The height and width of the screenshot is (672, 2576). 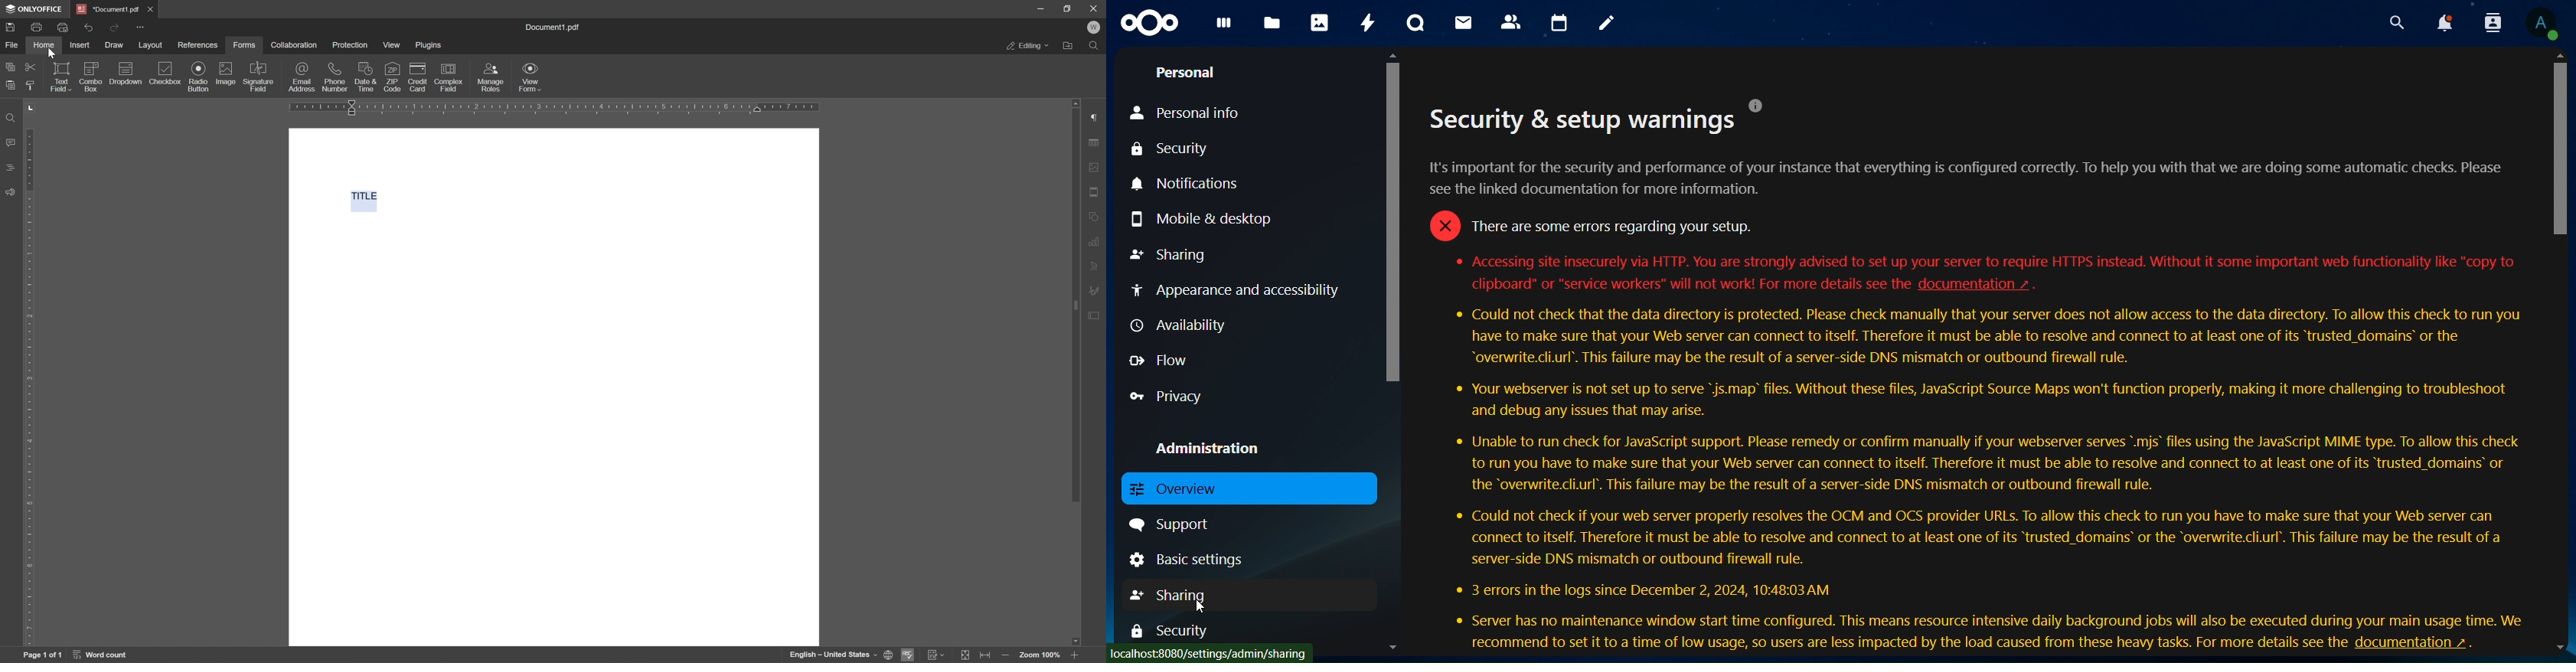 I want to click on photos, so click(x=1319, y=22).